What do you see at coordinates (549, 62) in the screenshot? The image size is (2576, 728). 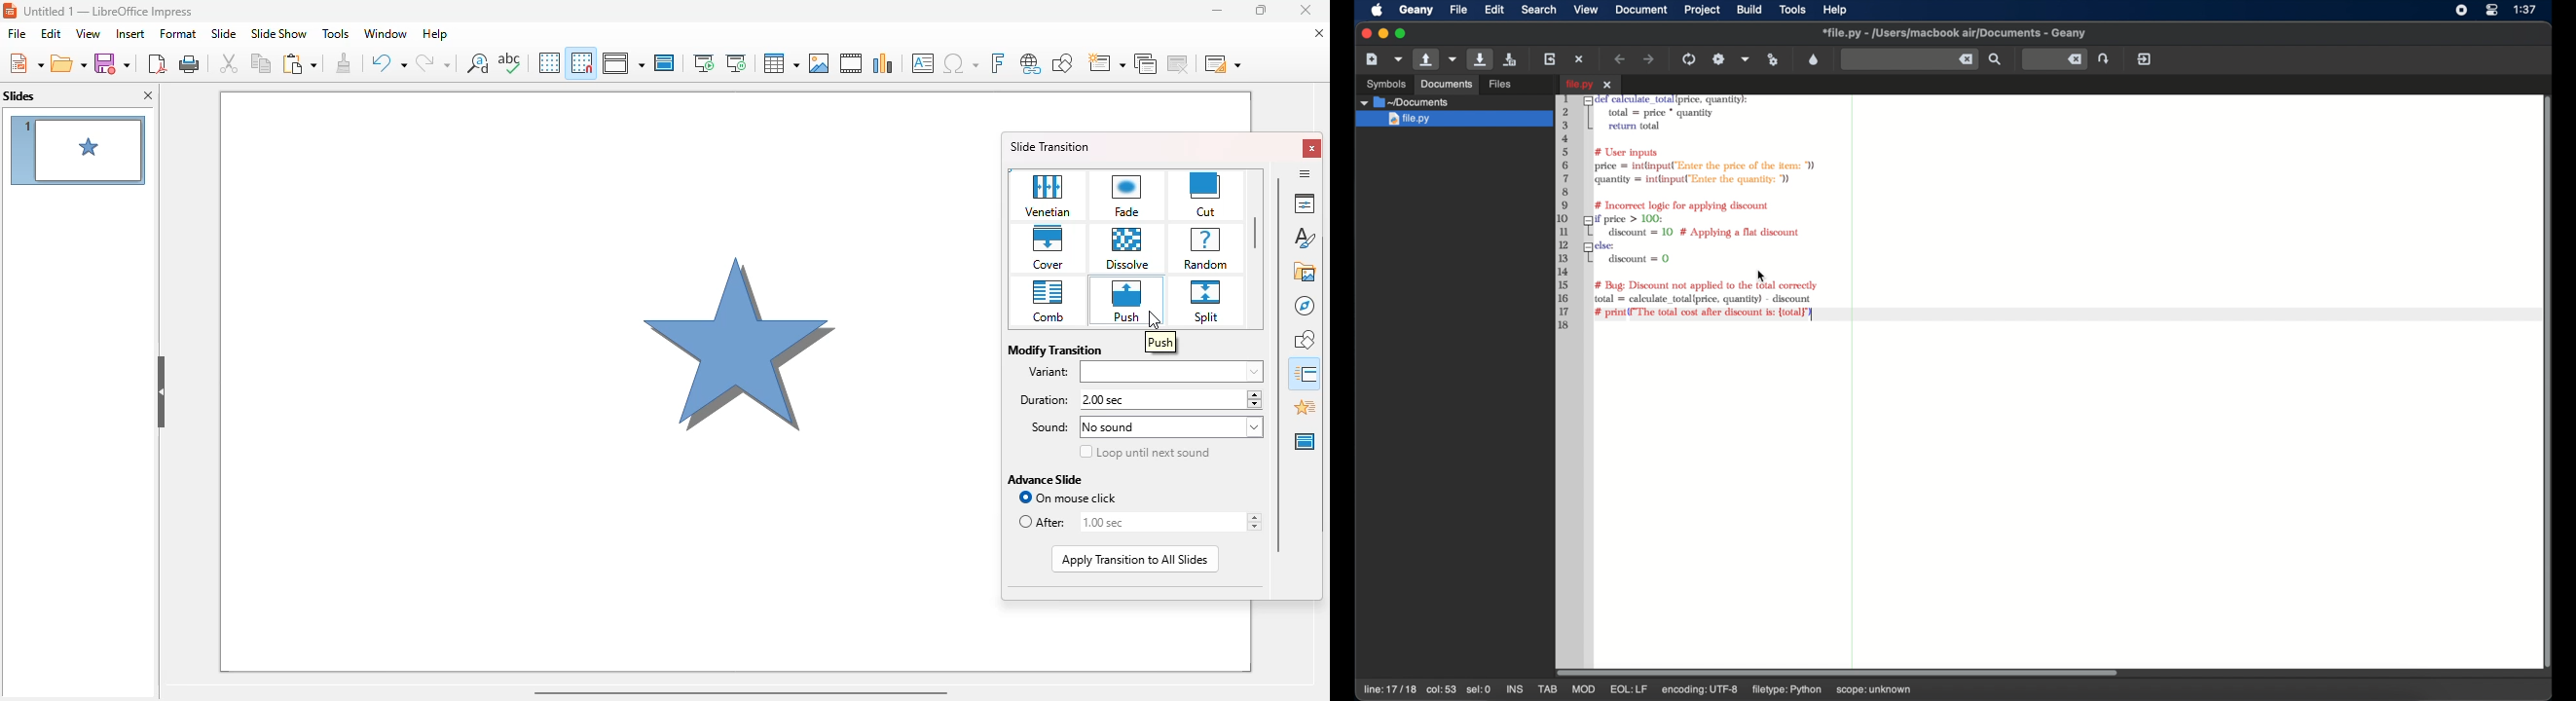 I see `display grid` at bounding box center [549, 62].